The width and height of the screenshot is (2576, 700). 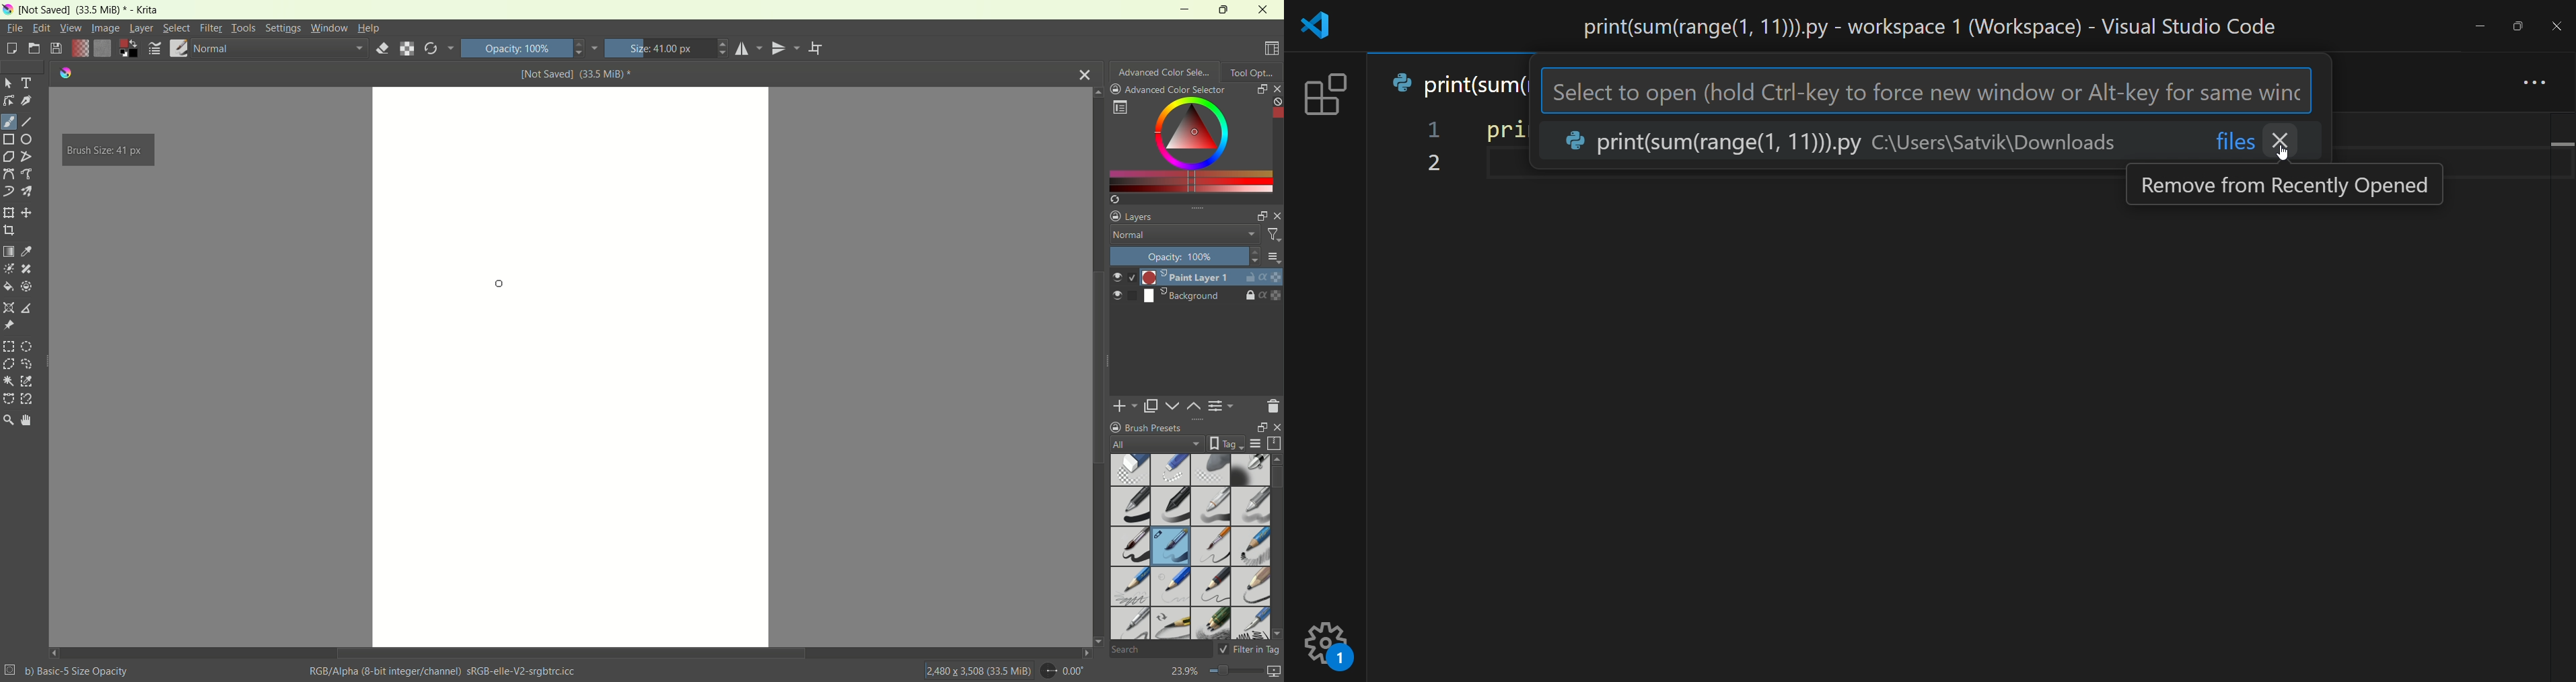 What do you see at coordinates (2556, 25) in the screenshot?
I see `close` at bounding box center [2556, 25].